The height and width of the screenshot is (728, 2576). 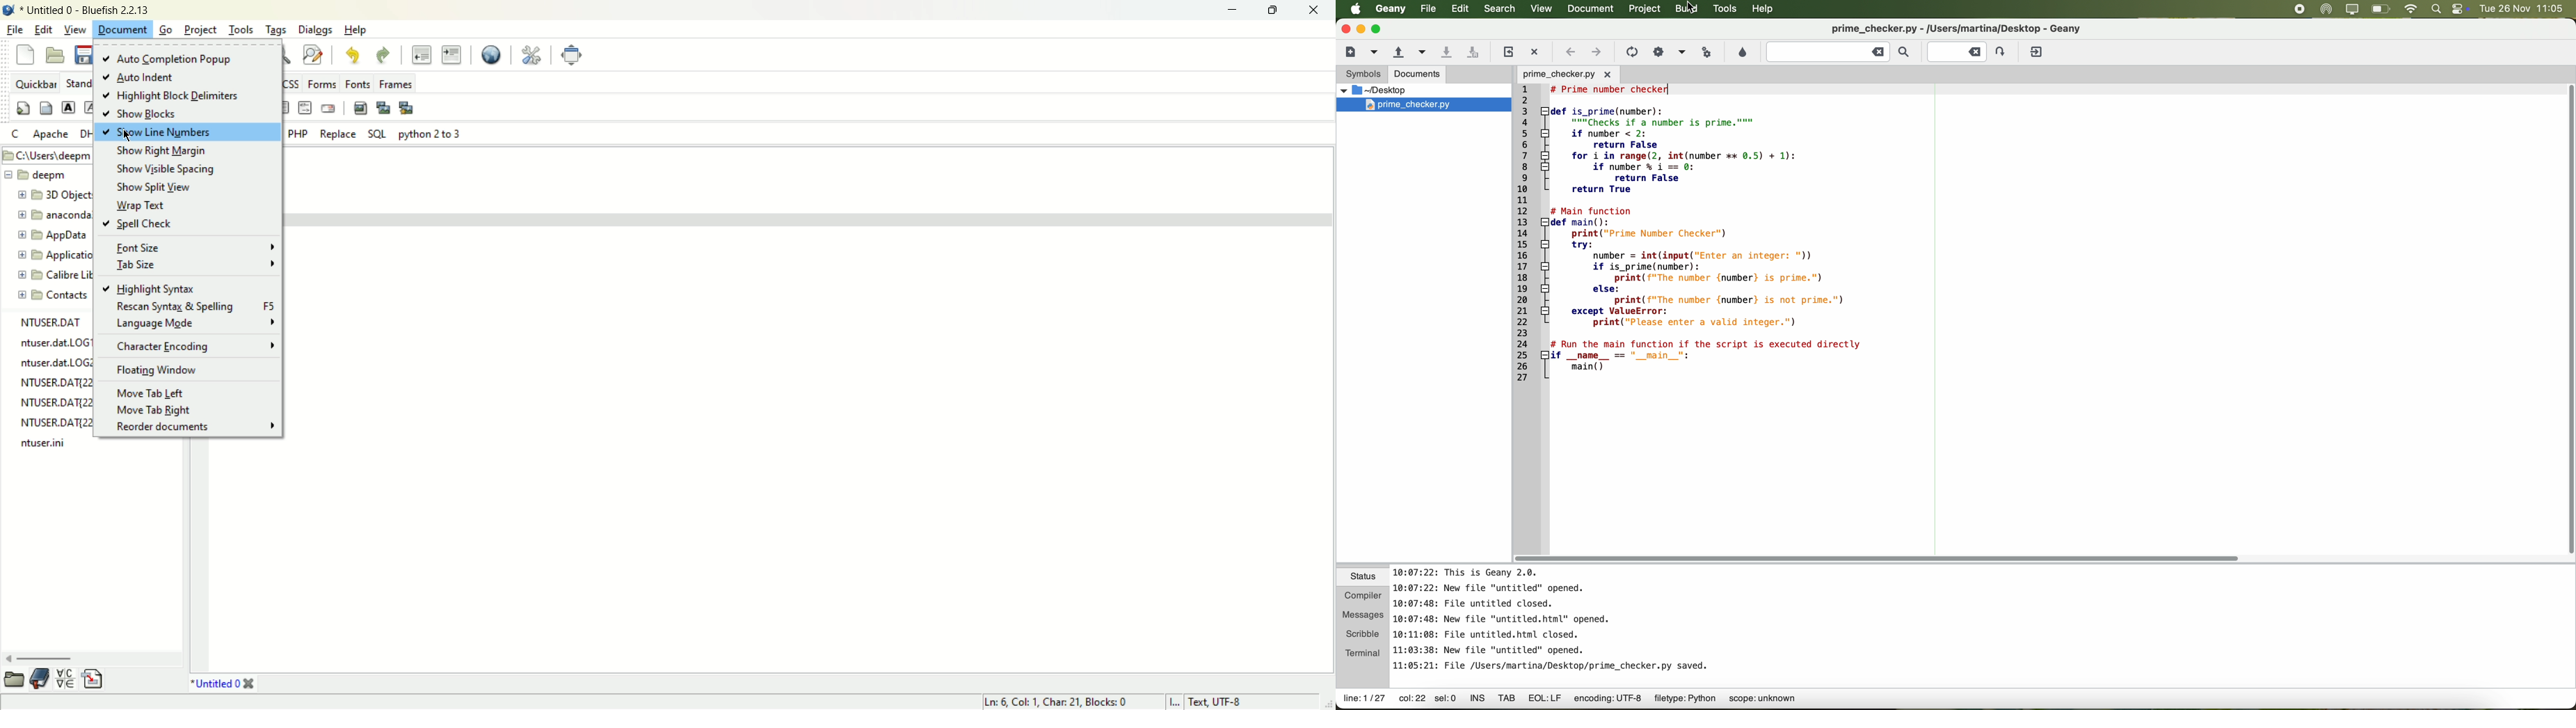 I want to click on deepm, so click(x=38, y=174).